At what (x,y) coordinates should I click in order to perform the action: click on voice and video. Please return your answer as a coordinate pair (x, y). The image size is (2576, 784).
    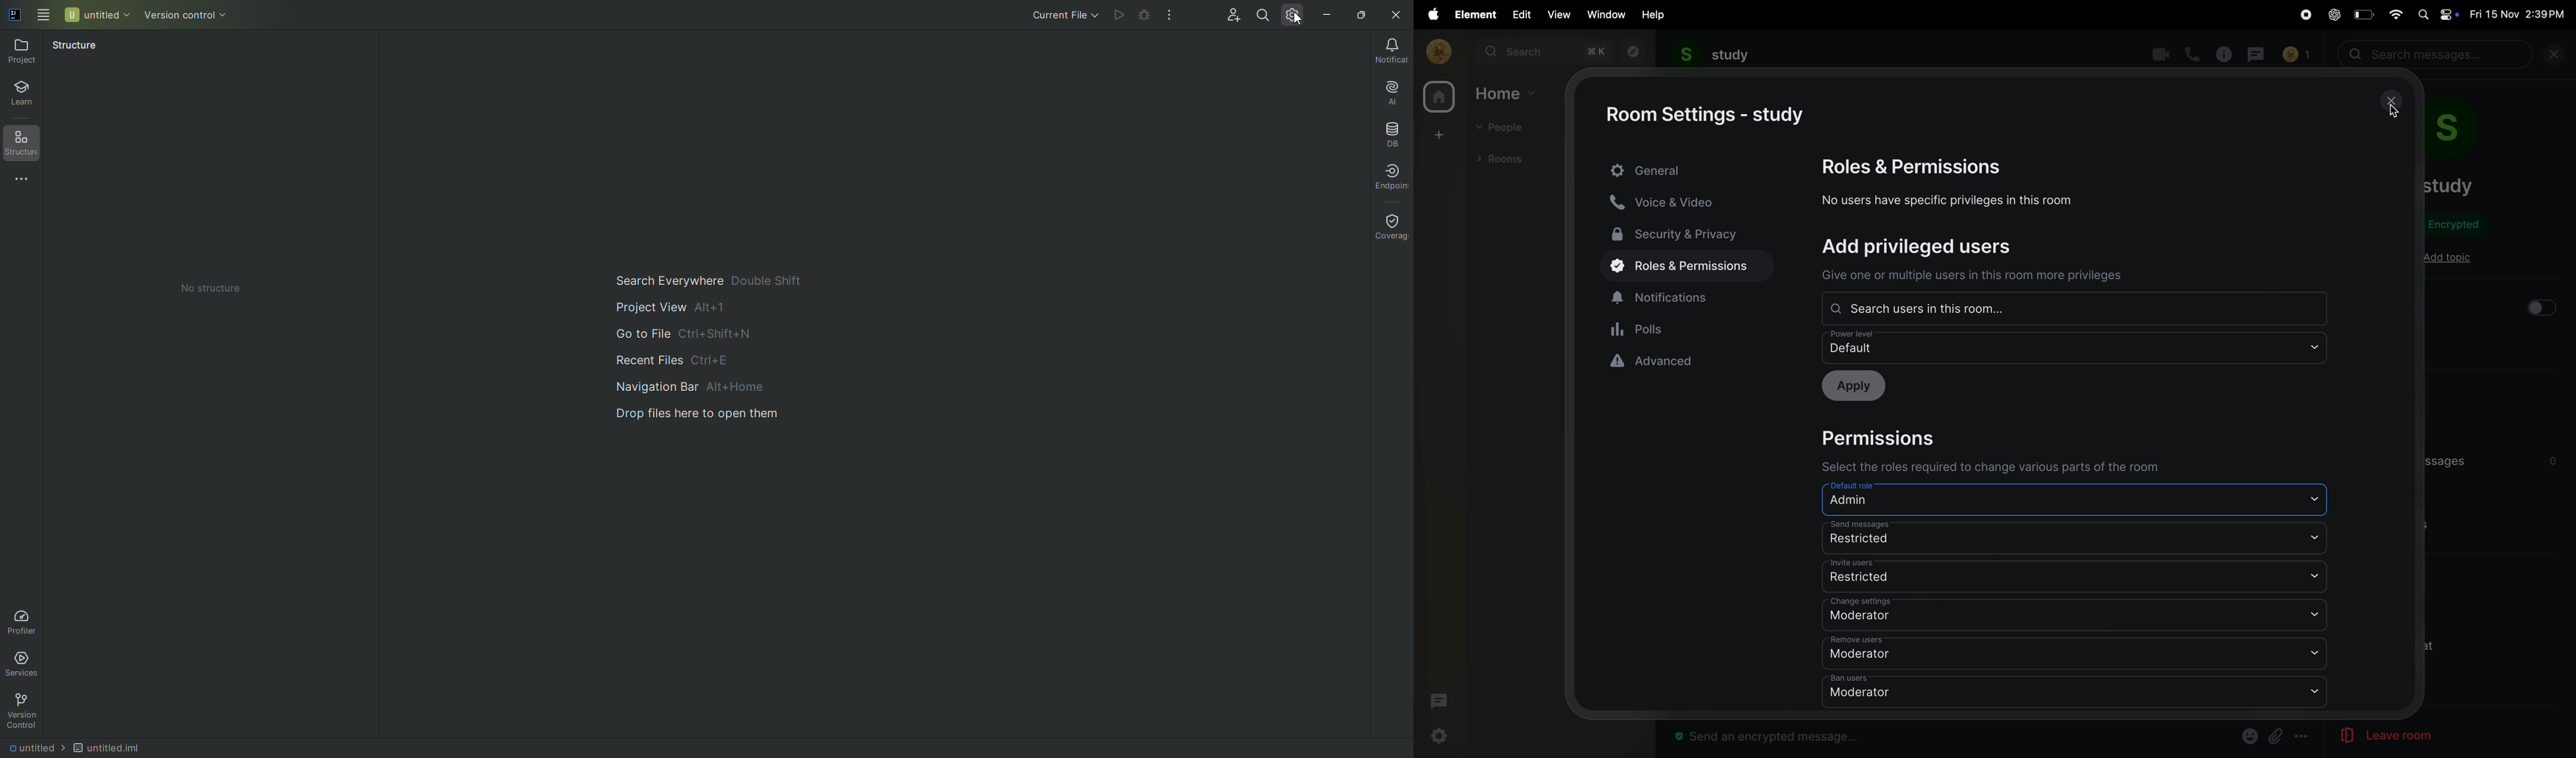
    Looking at the image, I should click on (1673, 201).